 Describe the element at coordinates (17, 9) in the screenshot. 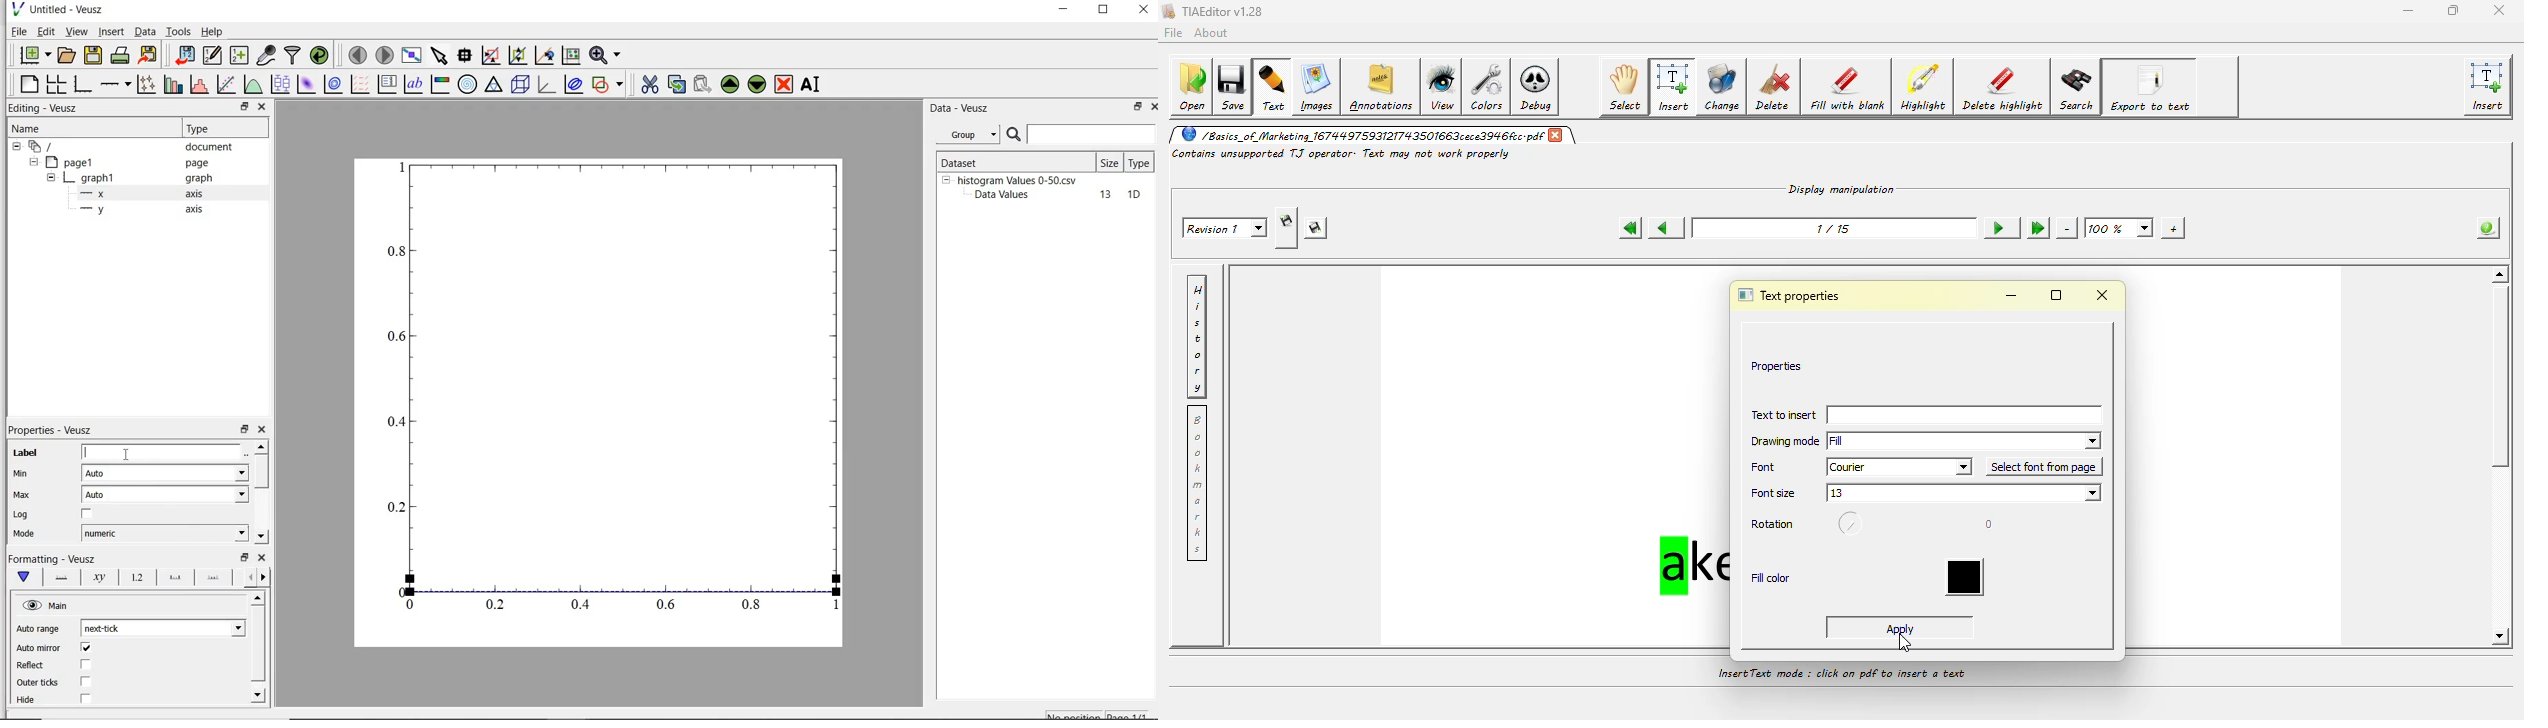

I see `veusz logo` at that location.